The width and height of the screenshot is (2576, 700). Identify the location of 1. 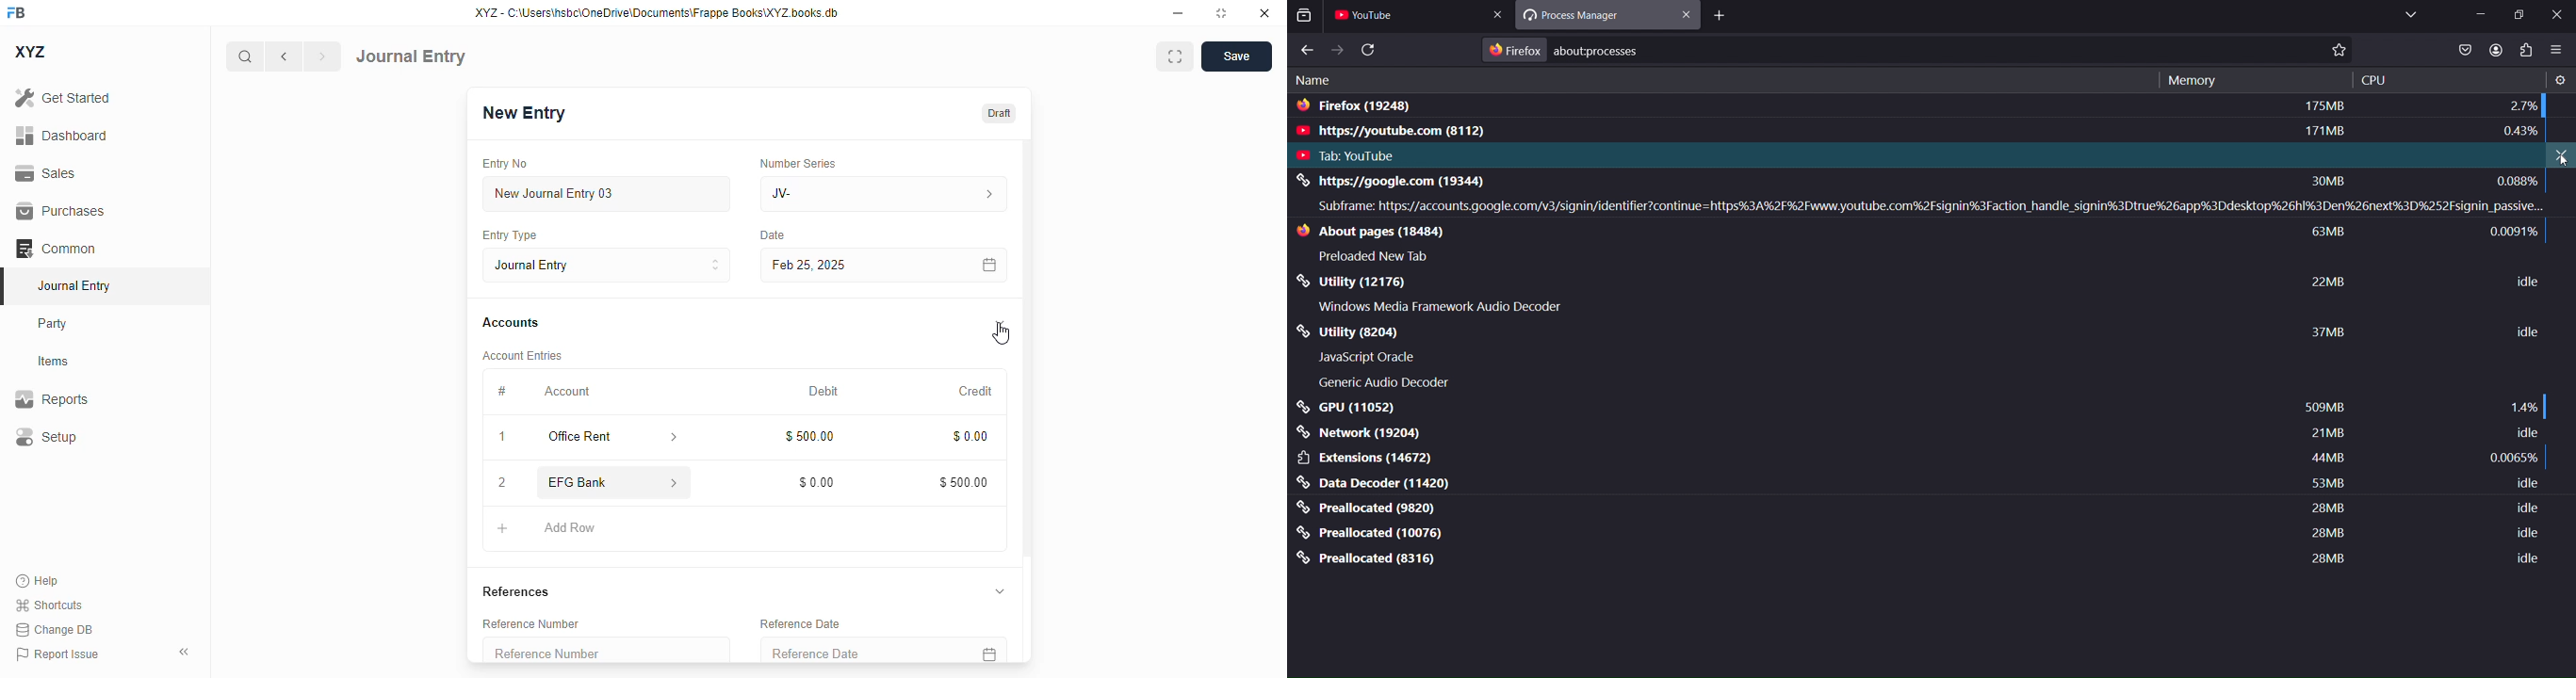
(502, 437).